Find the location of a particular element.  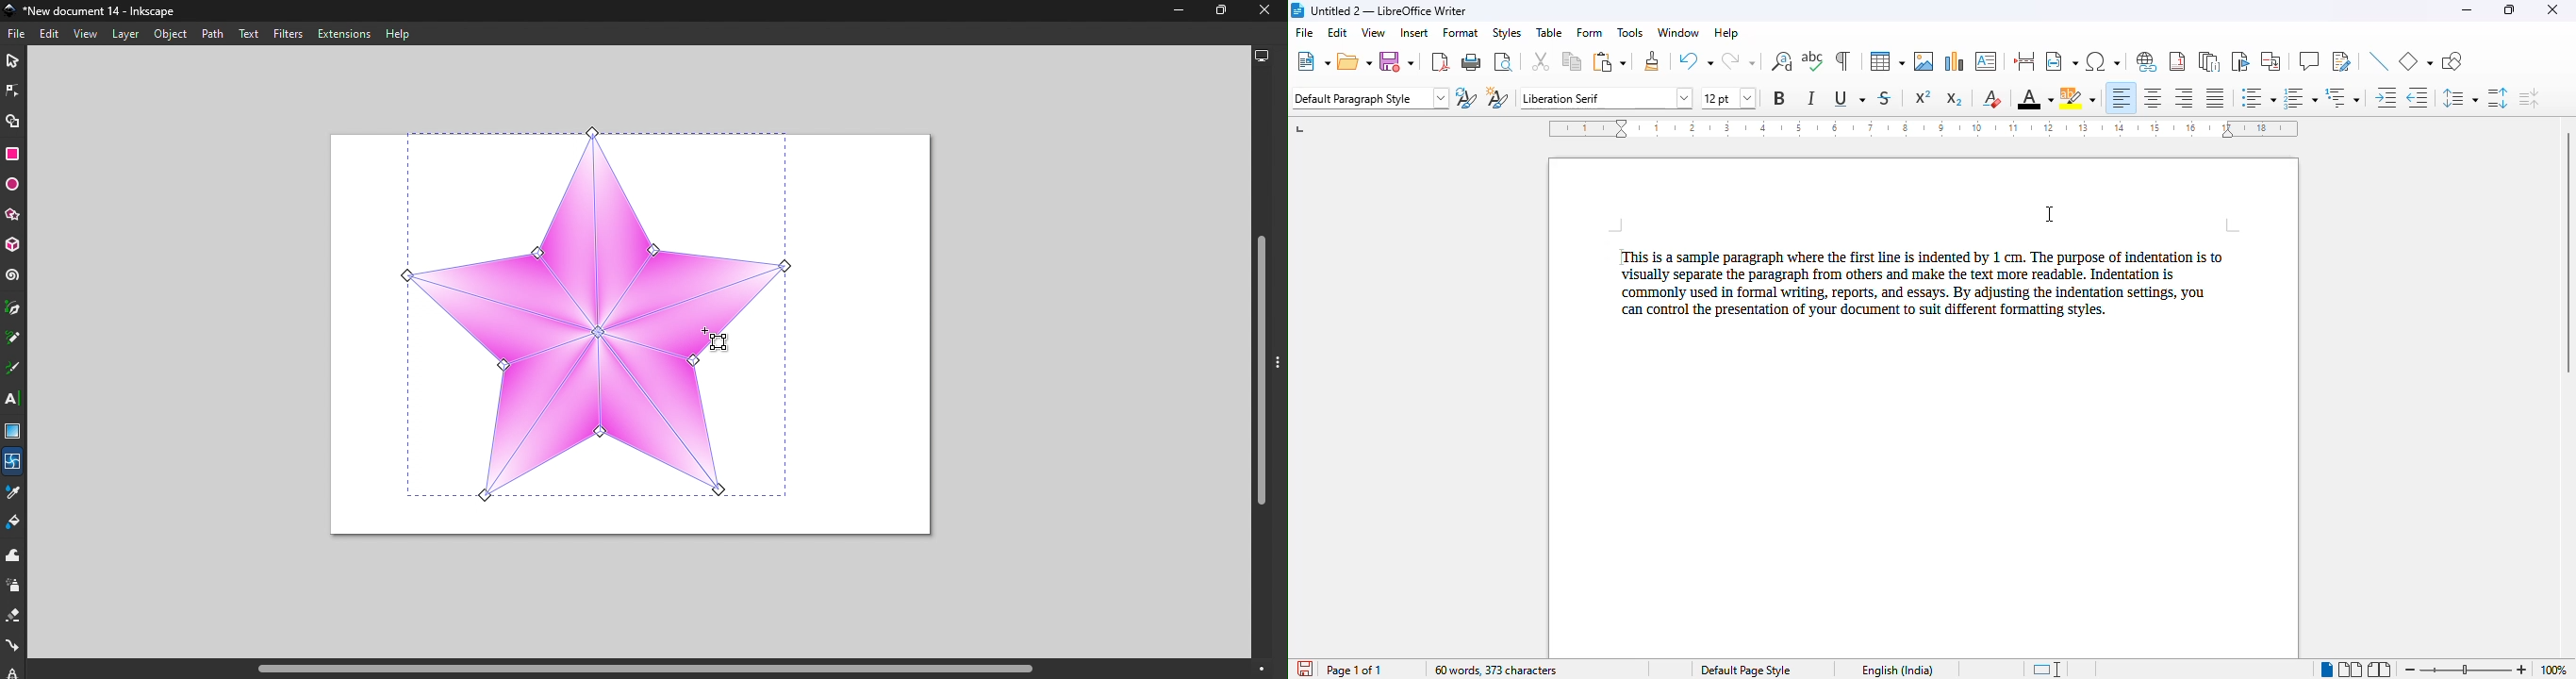

View is located at coordinates (88, 34).